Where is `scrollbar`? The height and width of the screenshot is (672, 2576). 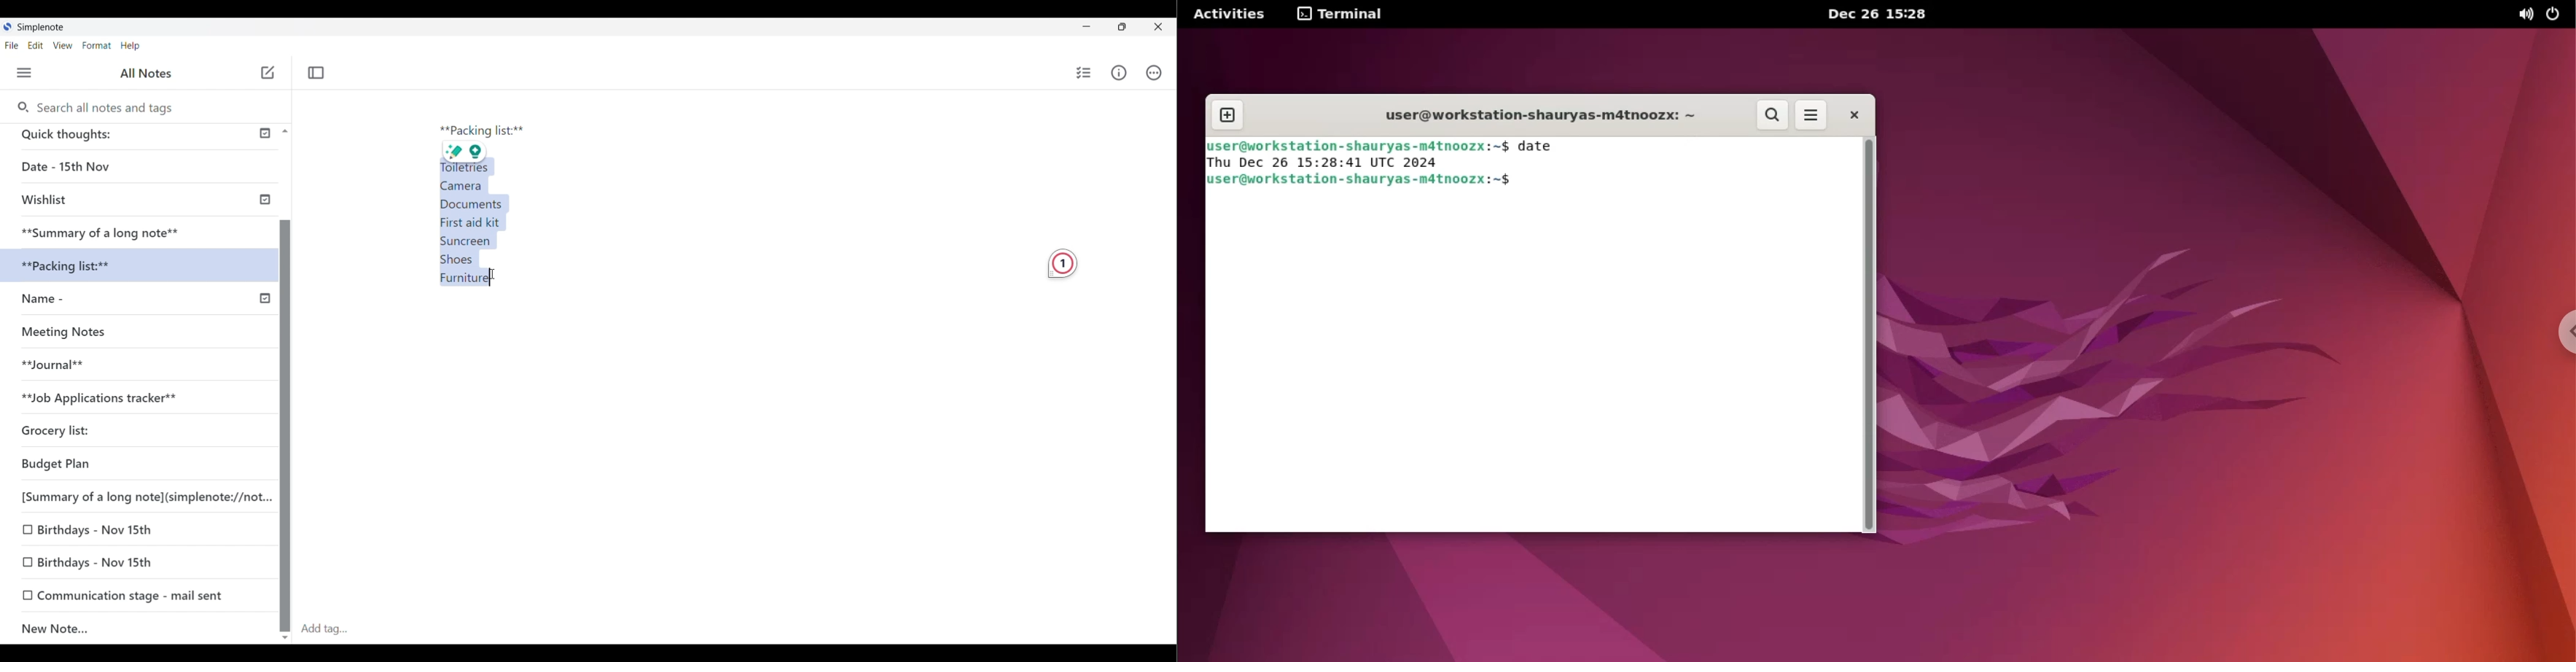 scrollbar is located at coordinates (1870, 335).